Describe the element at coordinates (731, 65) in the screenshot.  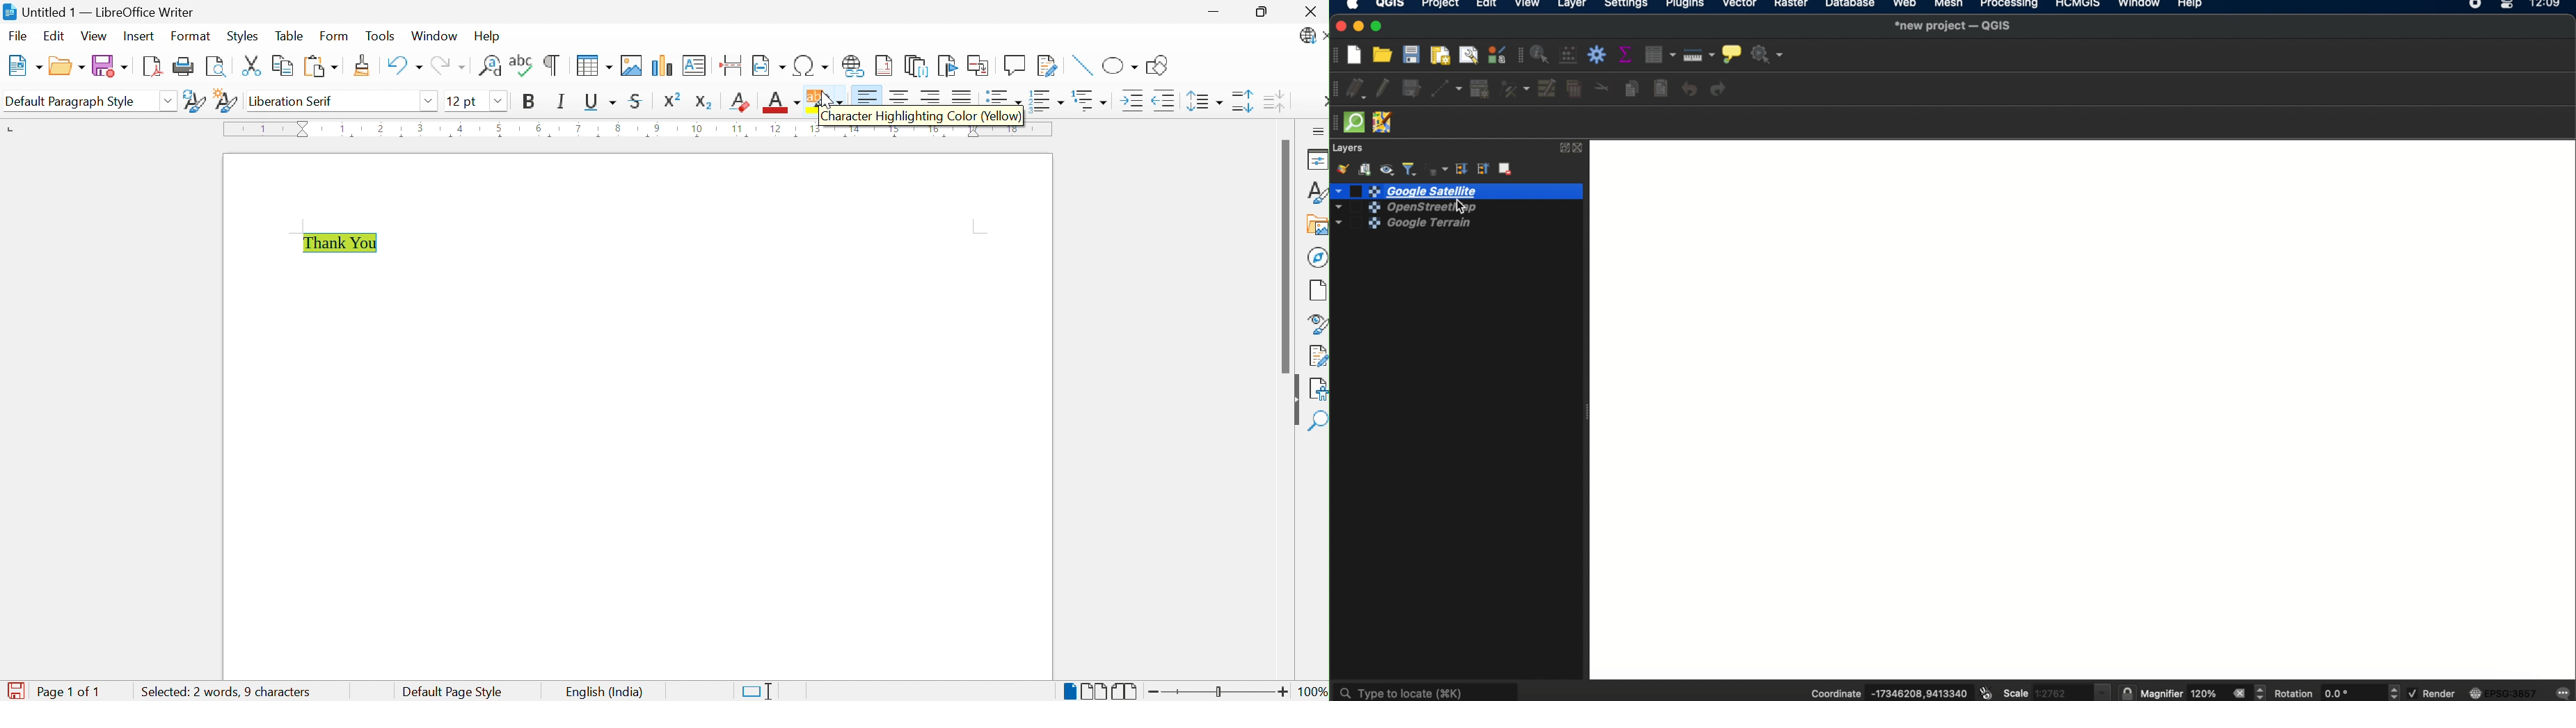
I see `Insert Page Break` at that location.